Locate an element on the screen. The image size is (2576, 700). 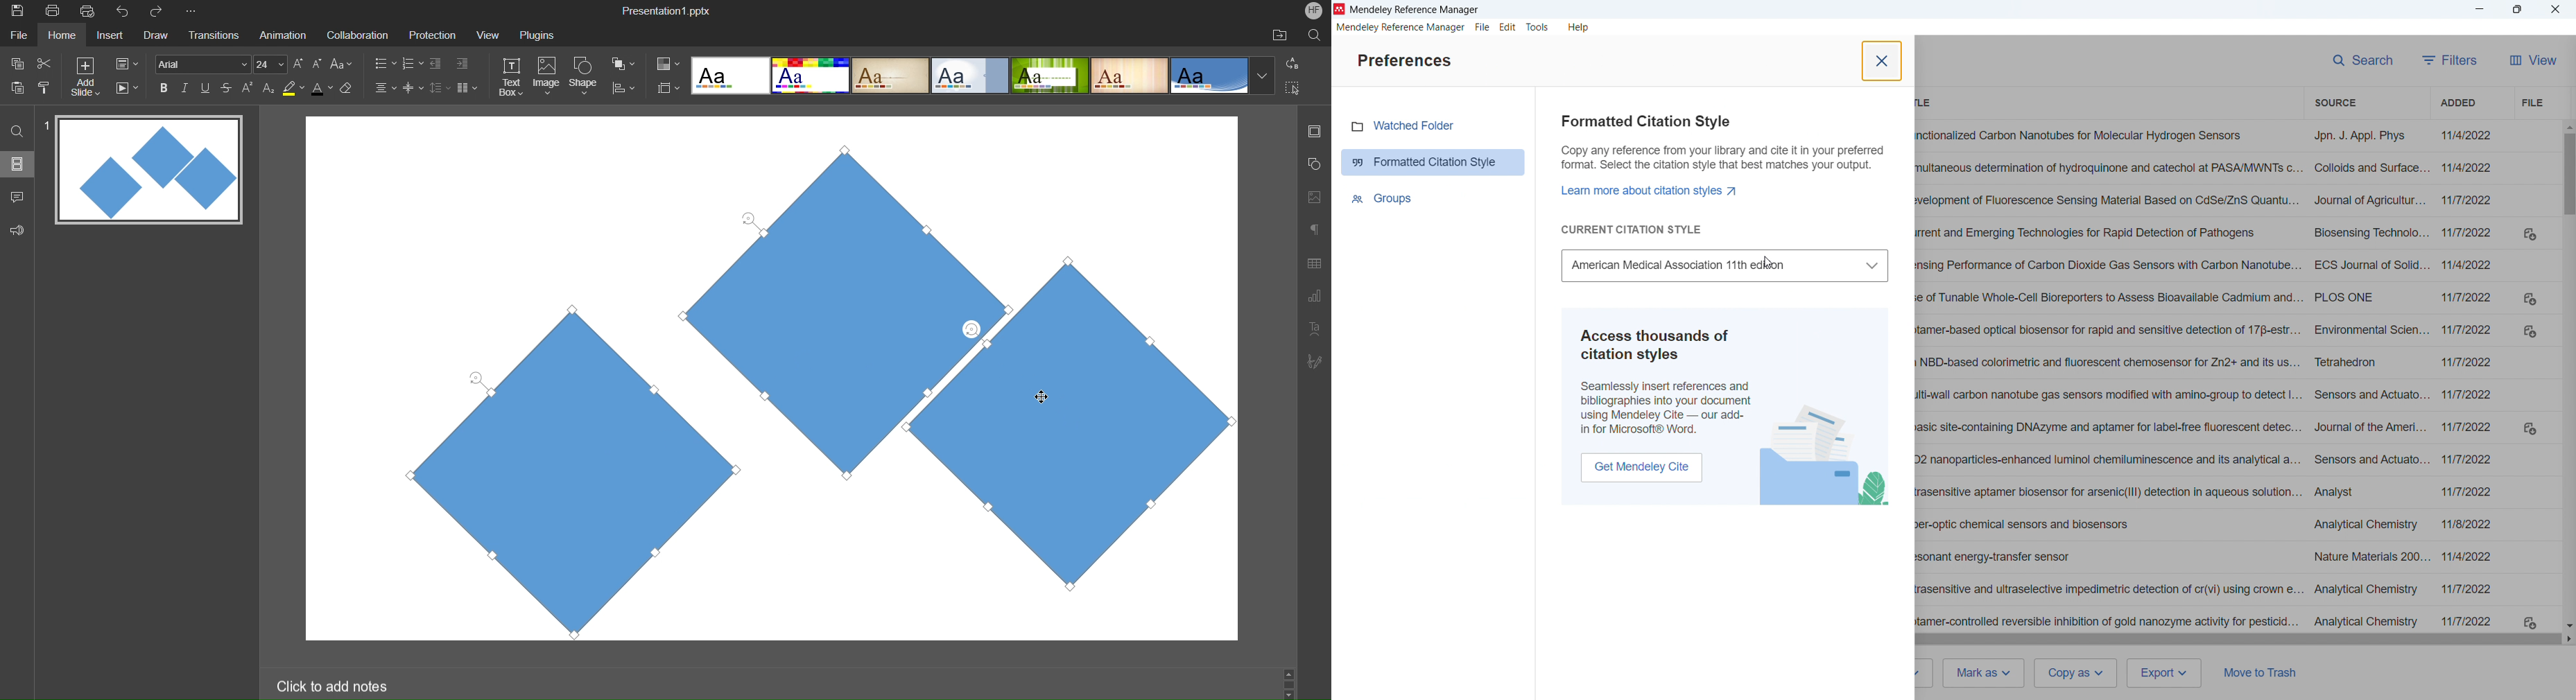
Plugins is located at coordinates (539, 35).